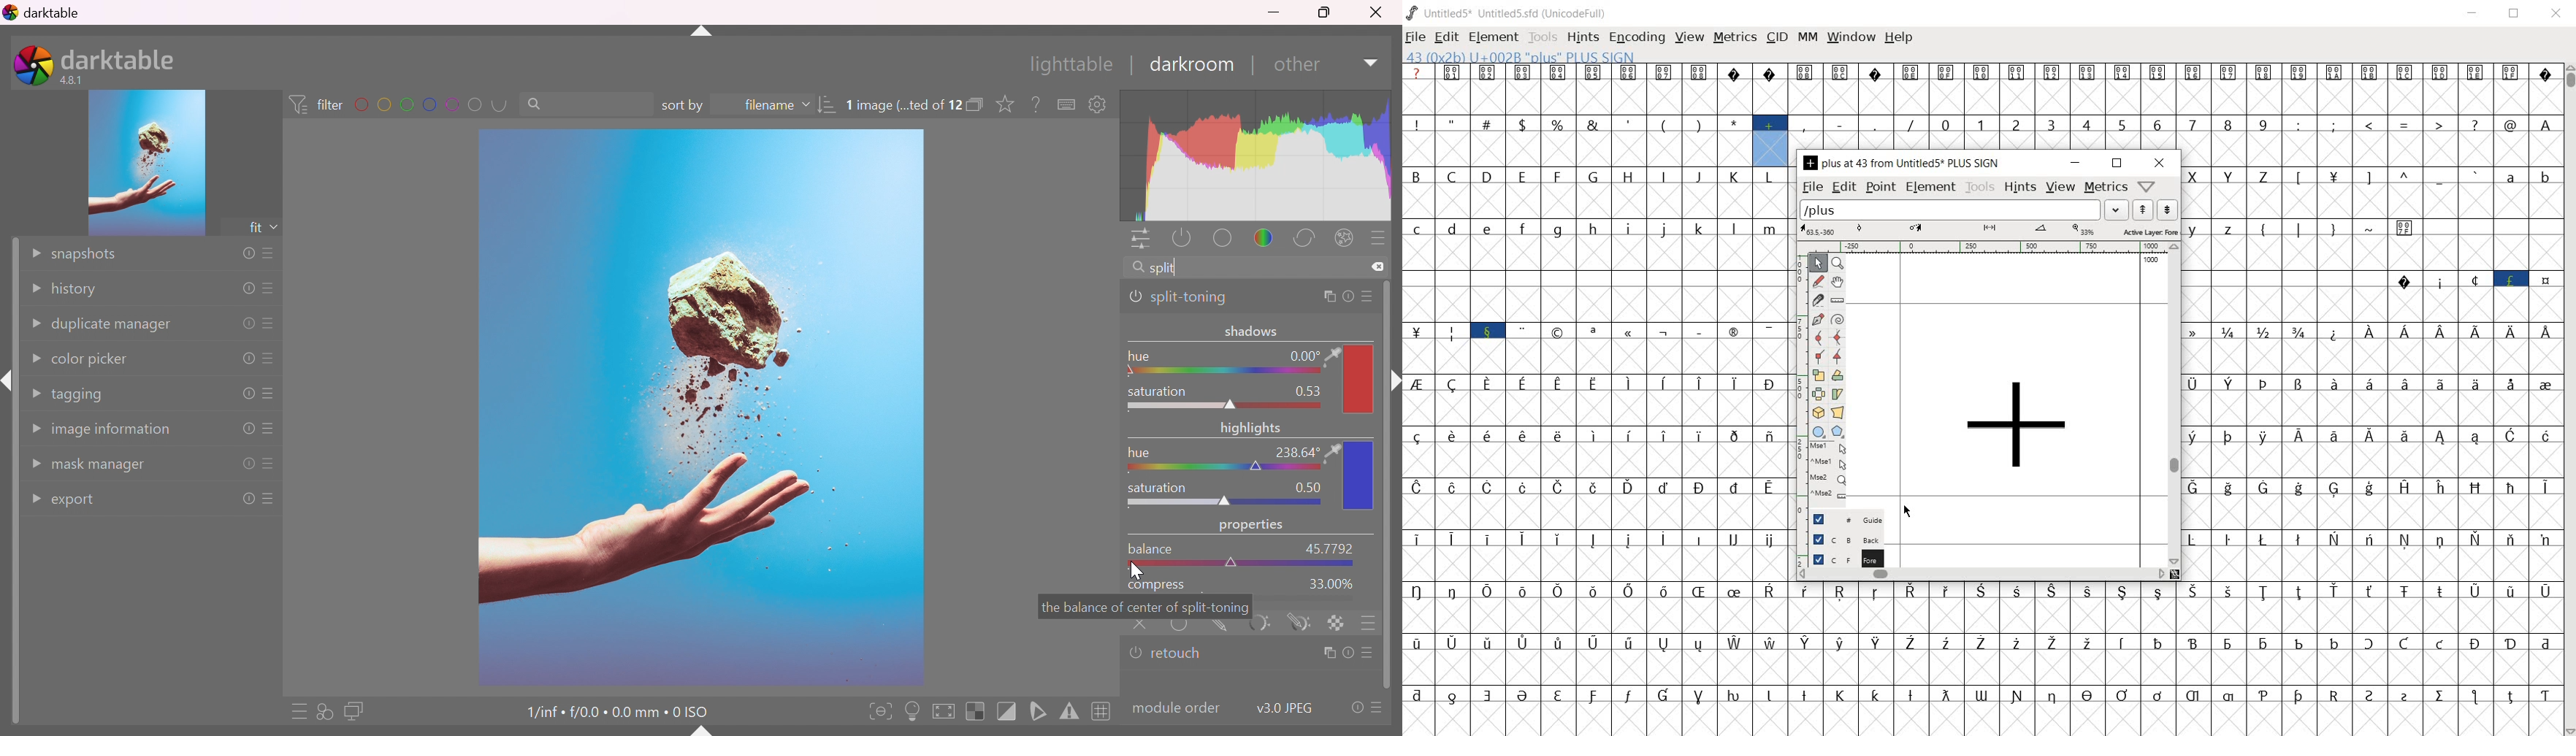  I want to click on export, so click(77, 502).